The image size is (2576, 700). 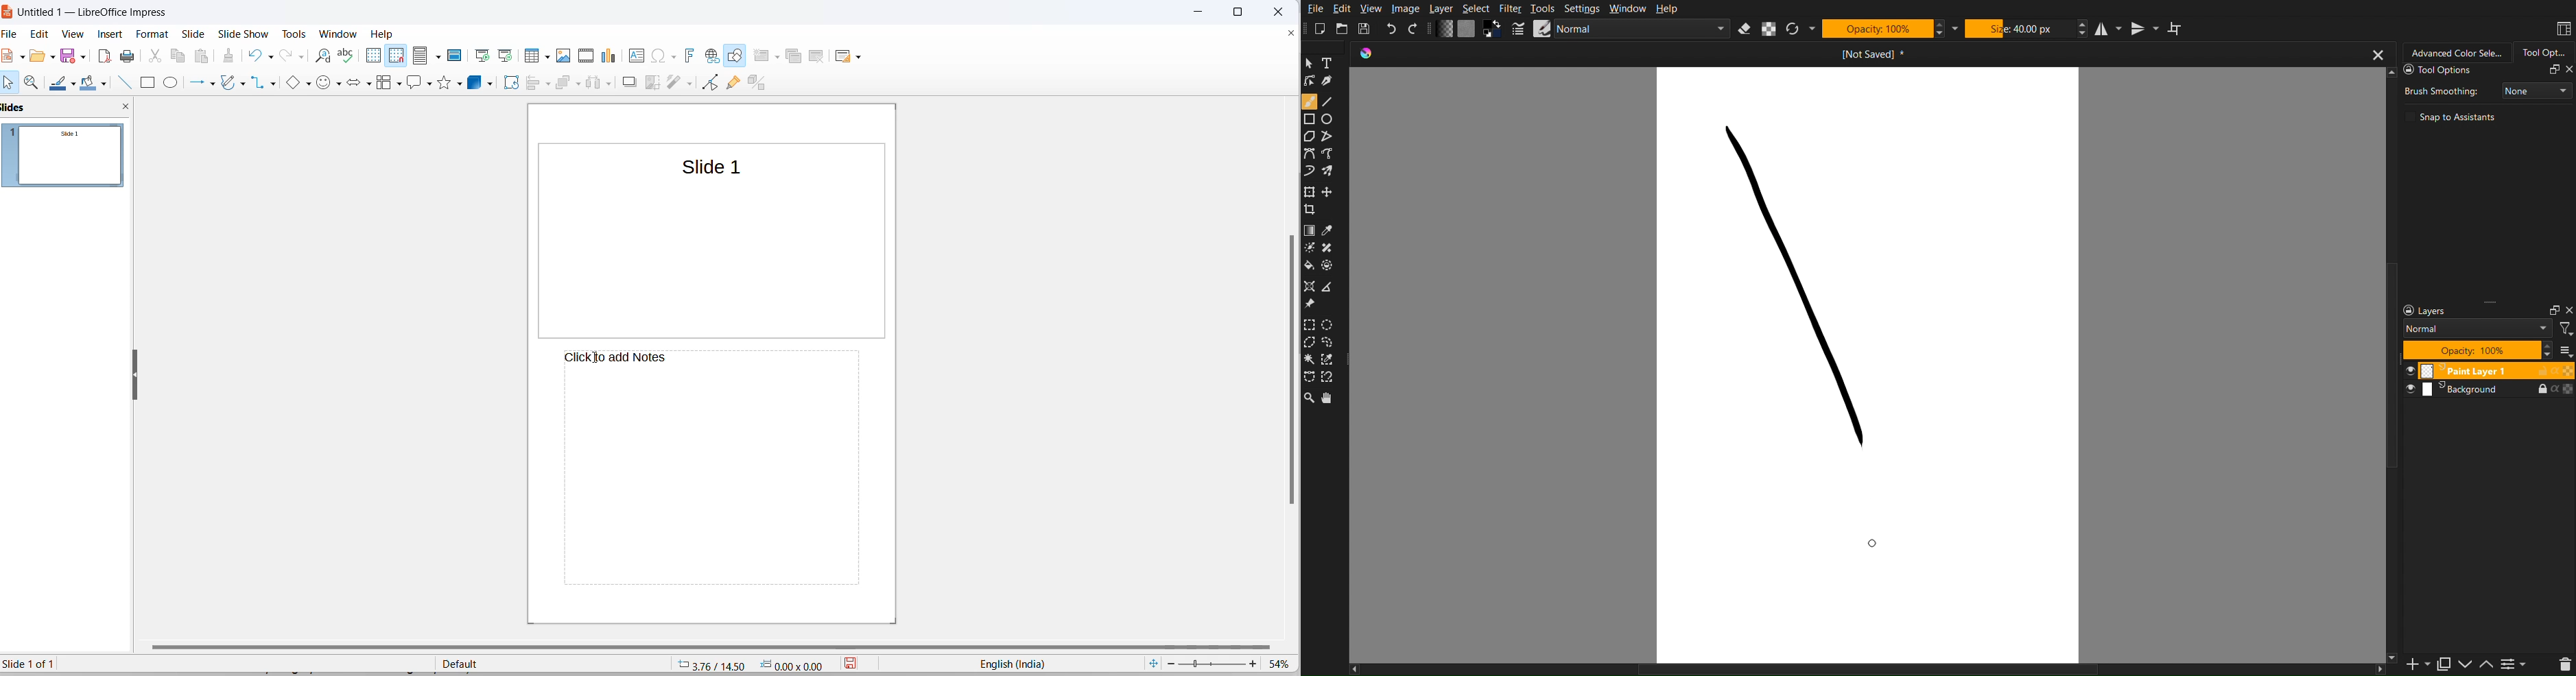 What do you see at coordinates (1332, 137) in the screenshot?
I see `Straight Line` at bounding box center [1332, 137].